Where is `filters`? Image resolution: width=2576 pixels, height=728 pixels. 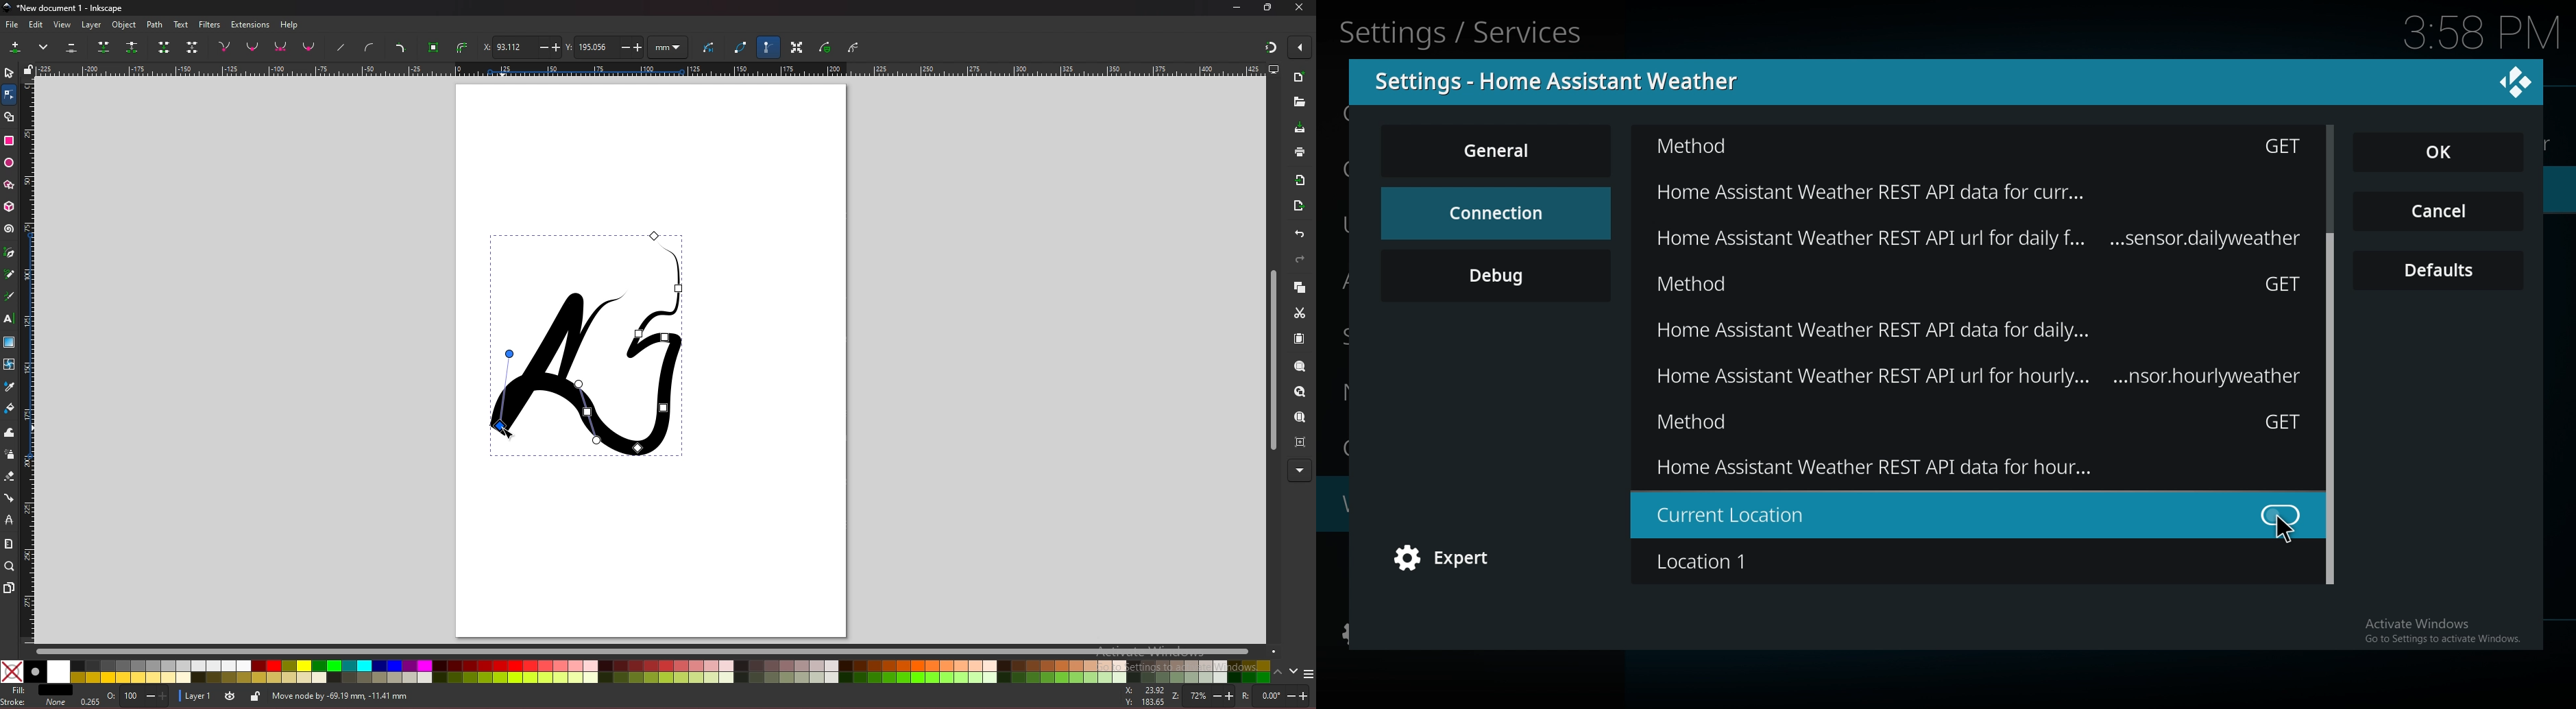 filters is located at coordinates (209, 25).